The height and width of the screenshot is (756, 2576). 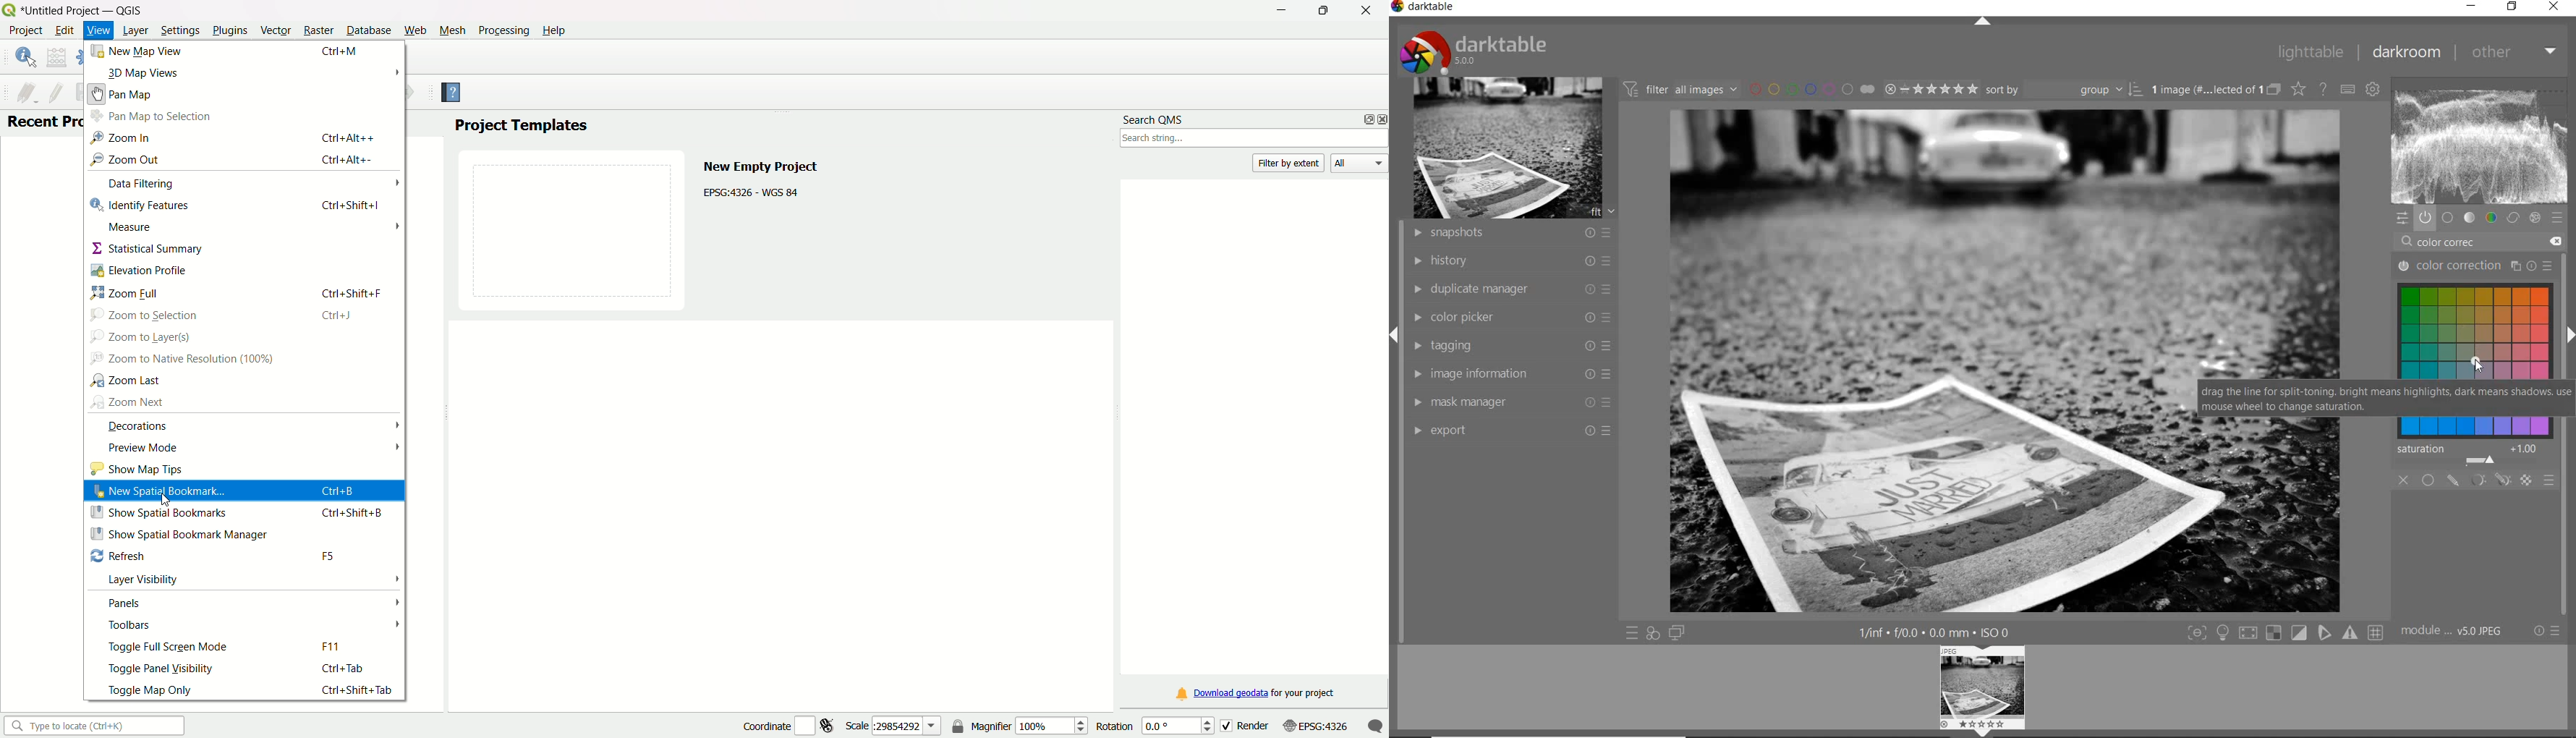 What do you see at coordinates (2448, 218) in the screenshot?
I see `base` at bounding box center [2448, 218].